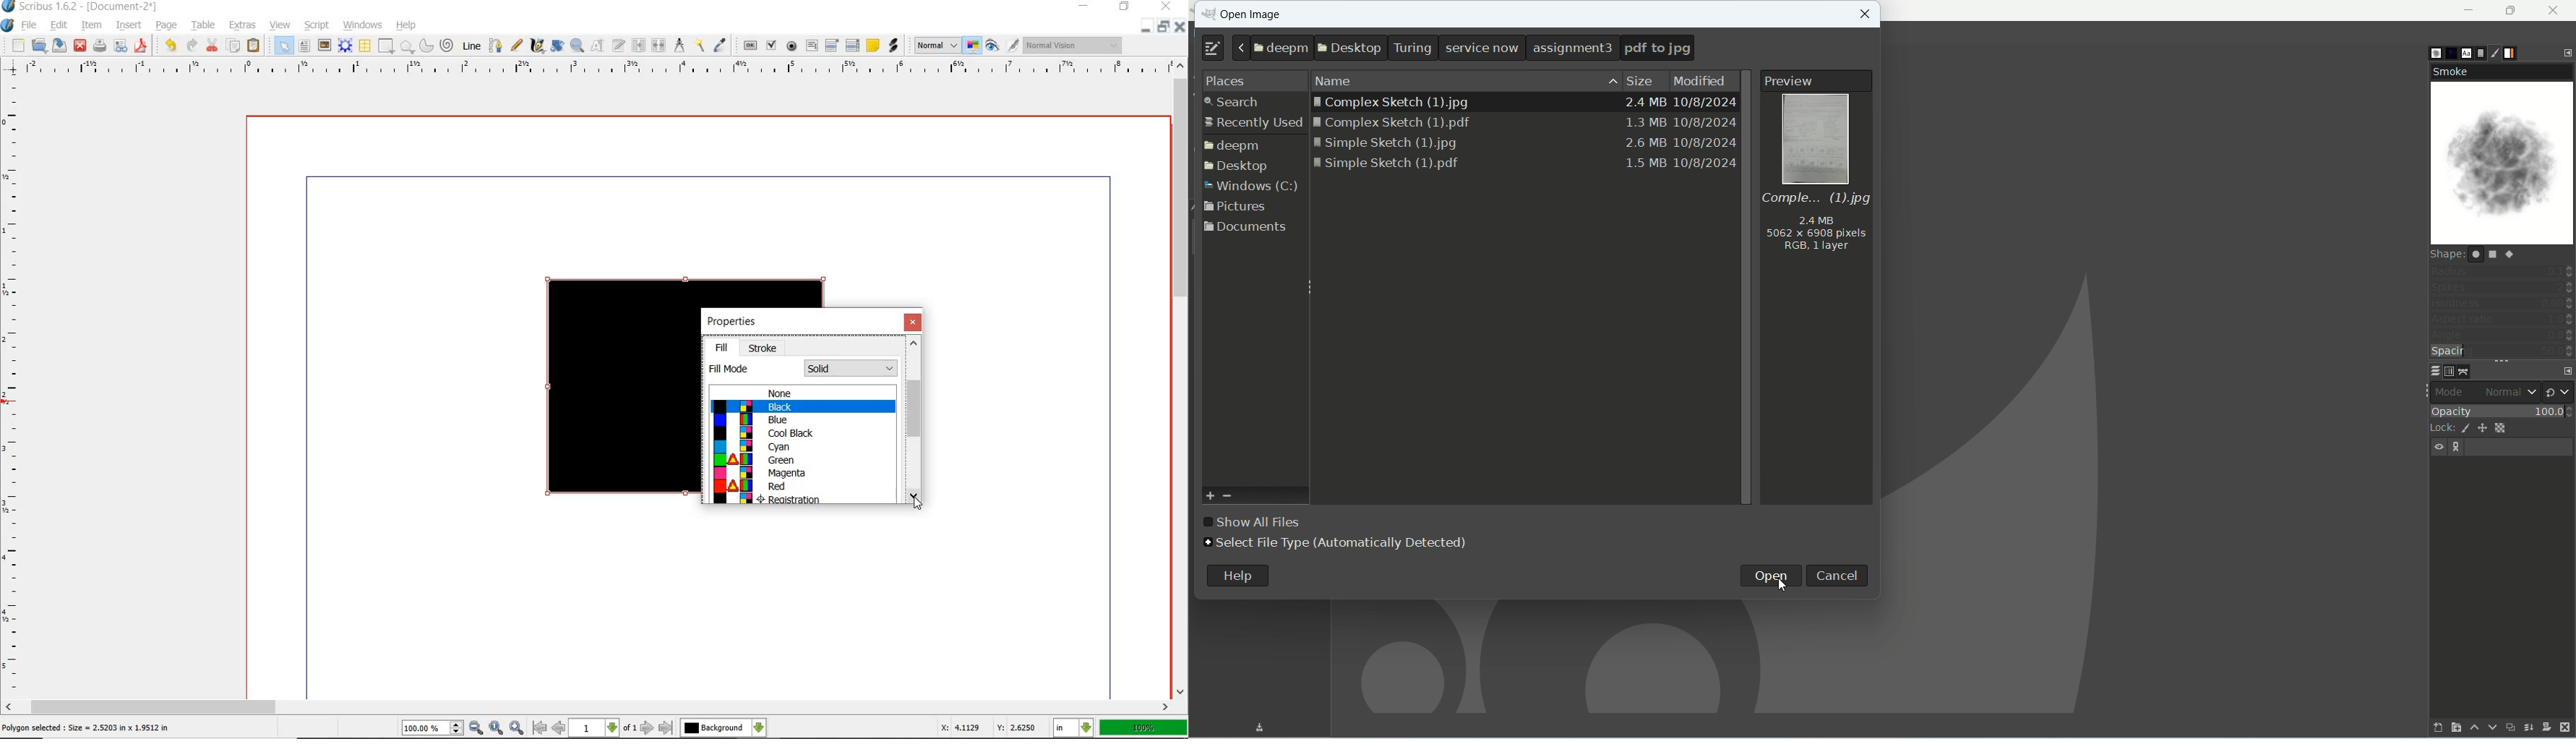 The image size is (2576, 756). What do you see at coordinates (937, 46) in the screenshot?
I see `image preview quality` at bounding box center [937, 46].